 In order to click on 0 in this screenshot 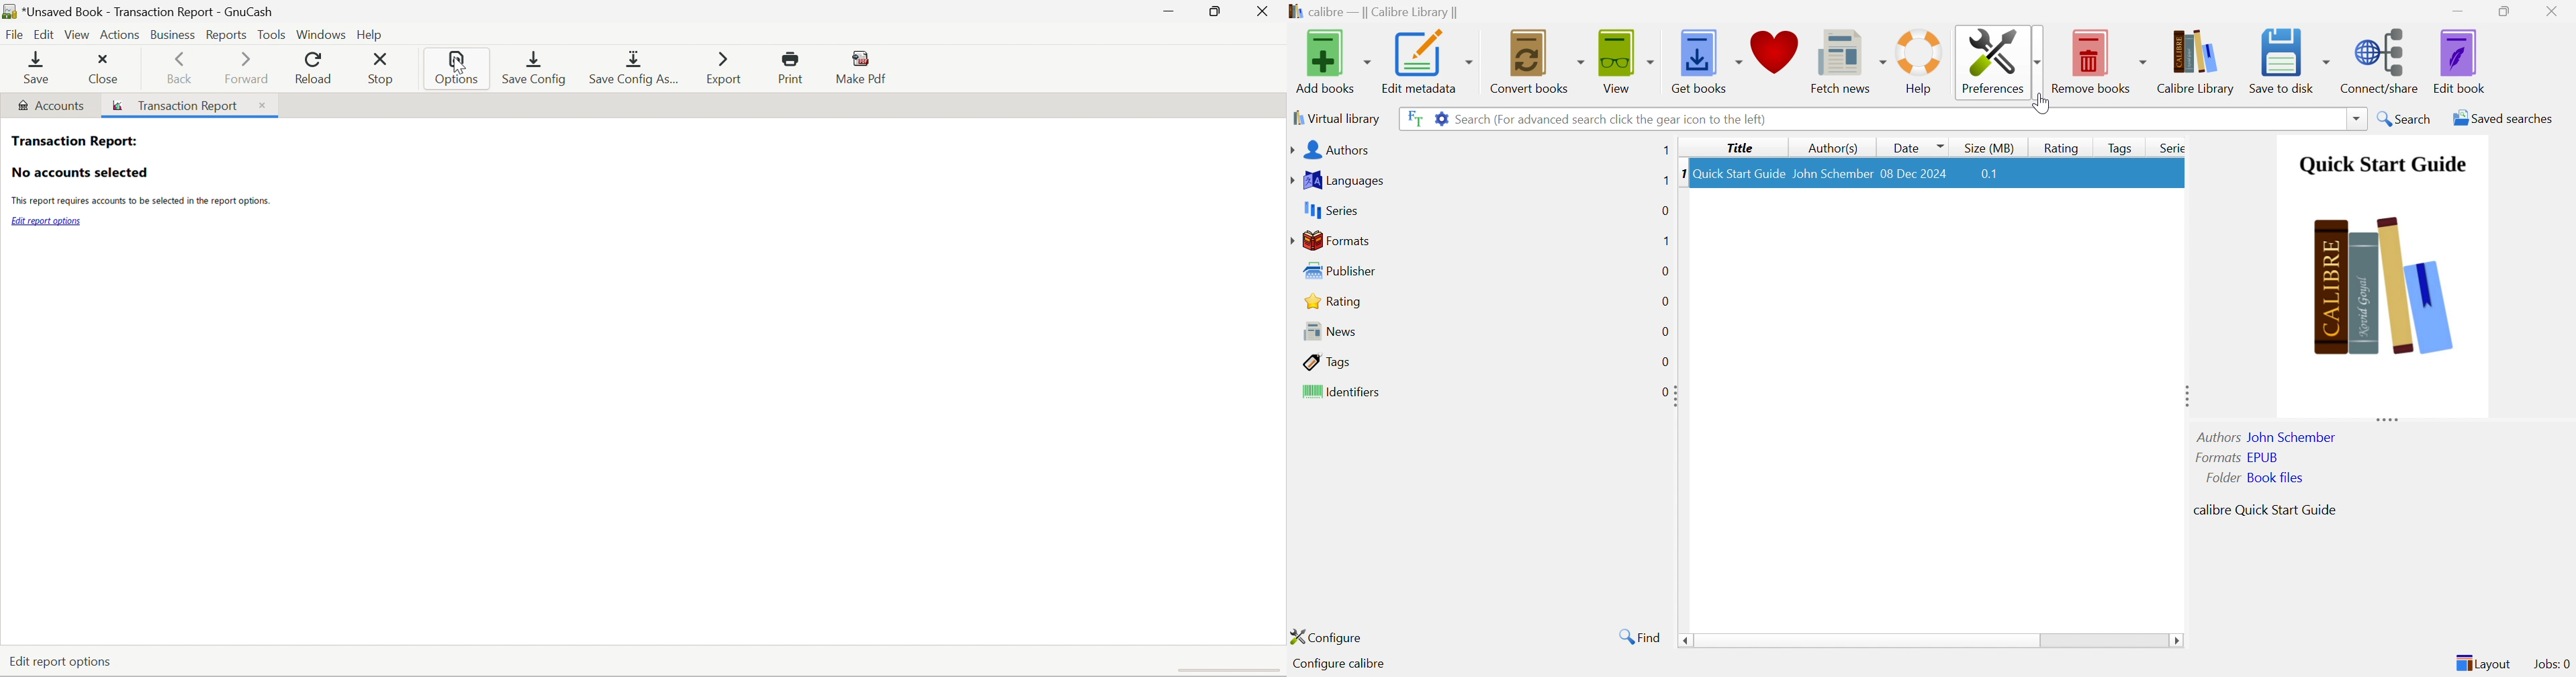, I will do `click(1664, 270)`.